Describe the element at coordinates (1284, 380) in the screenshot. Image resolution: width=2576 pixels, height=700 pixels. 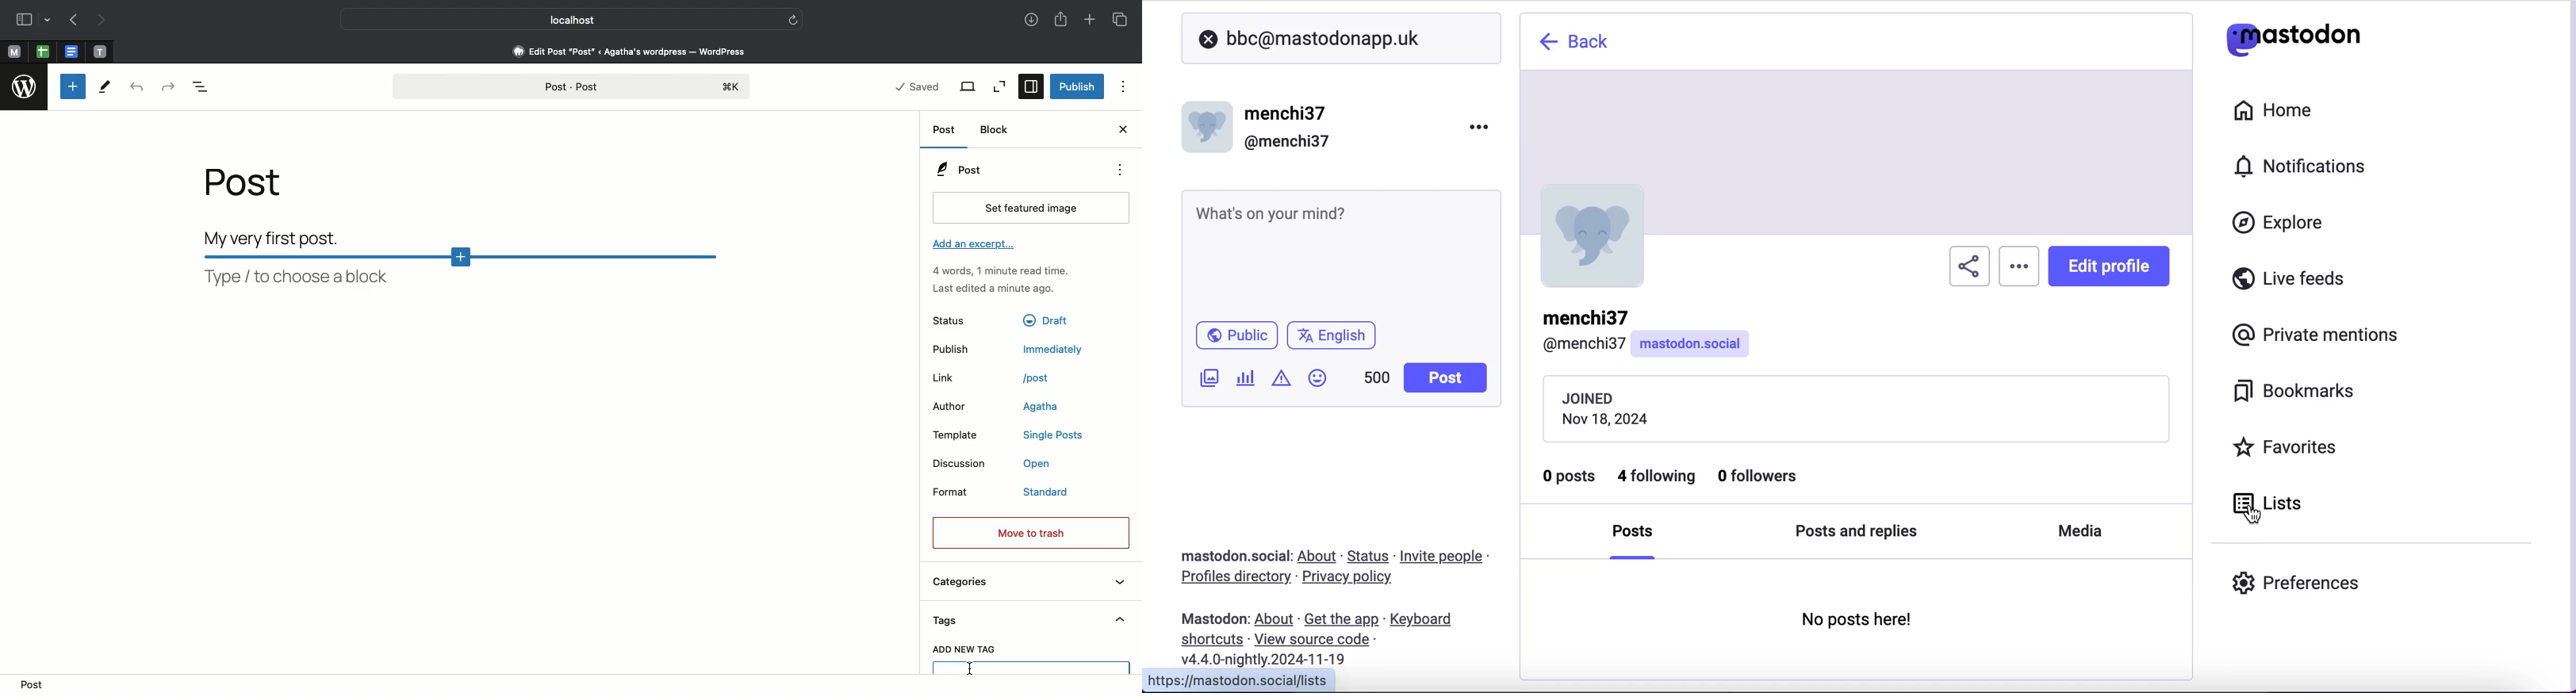
I see `add content warning` at that location.